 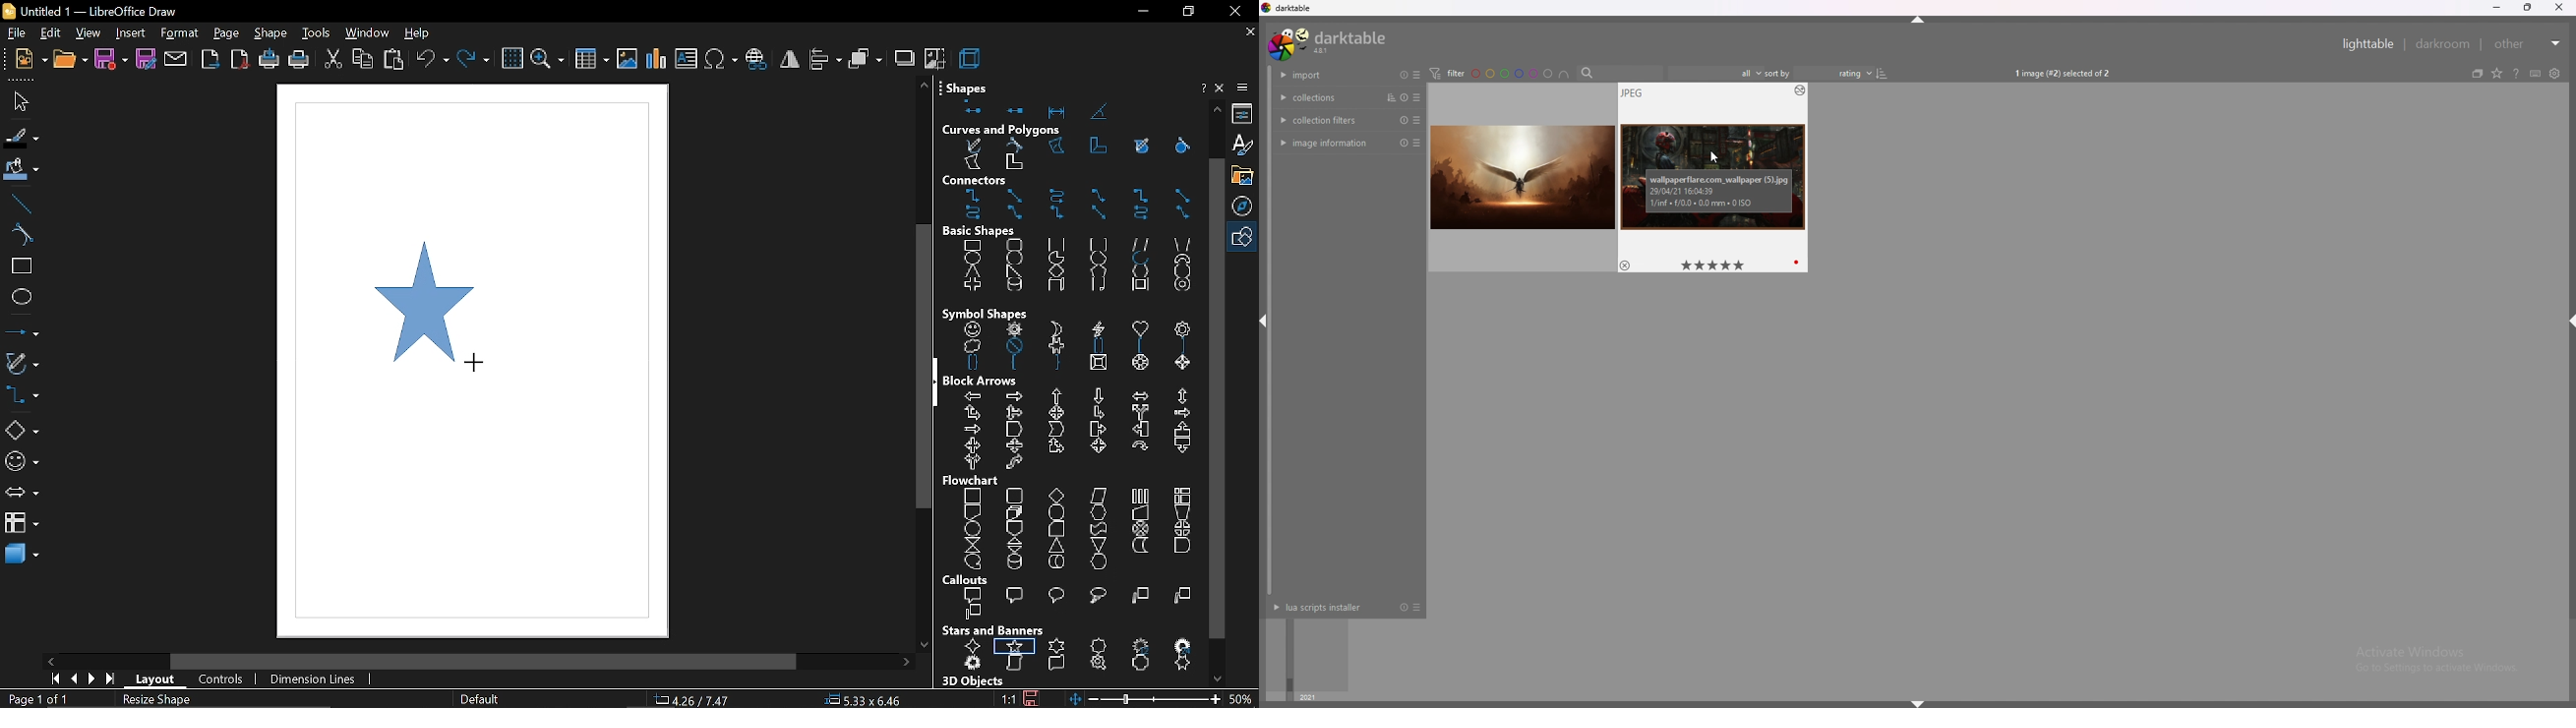 What do you see at coordinates (925, 87) in the screenshot?
I see `move up` at bounding box center [925, 87].